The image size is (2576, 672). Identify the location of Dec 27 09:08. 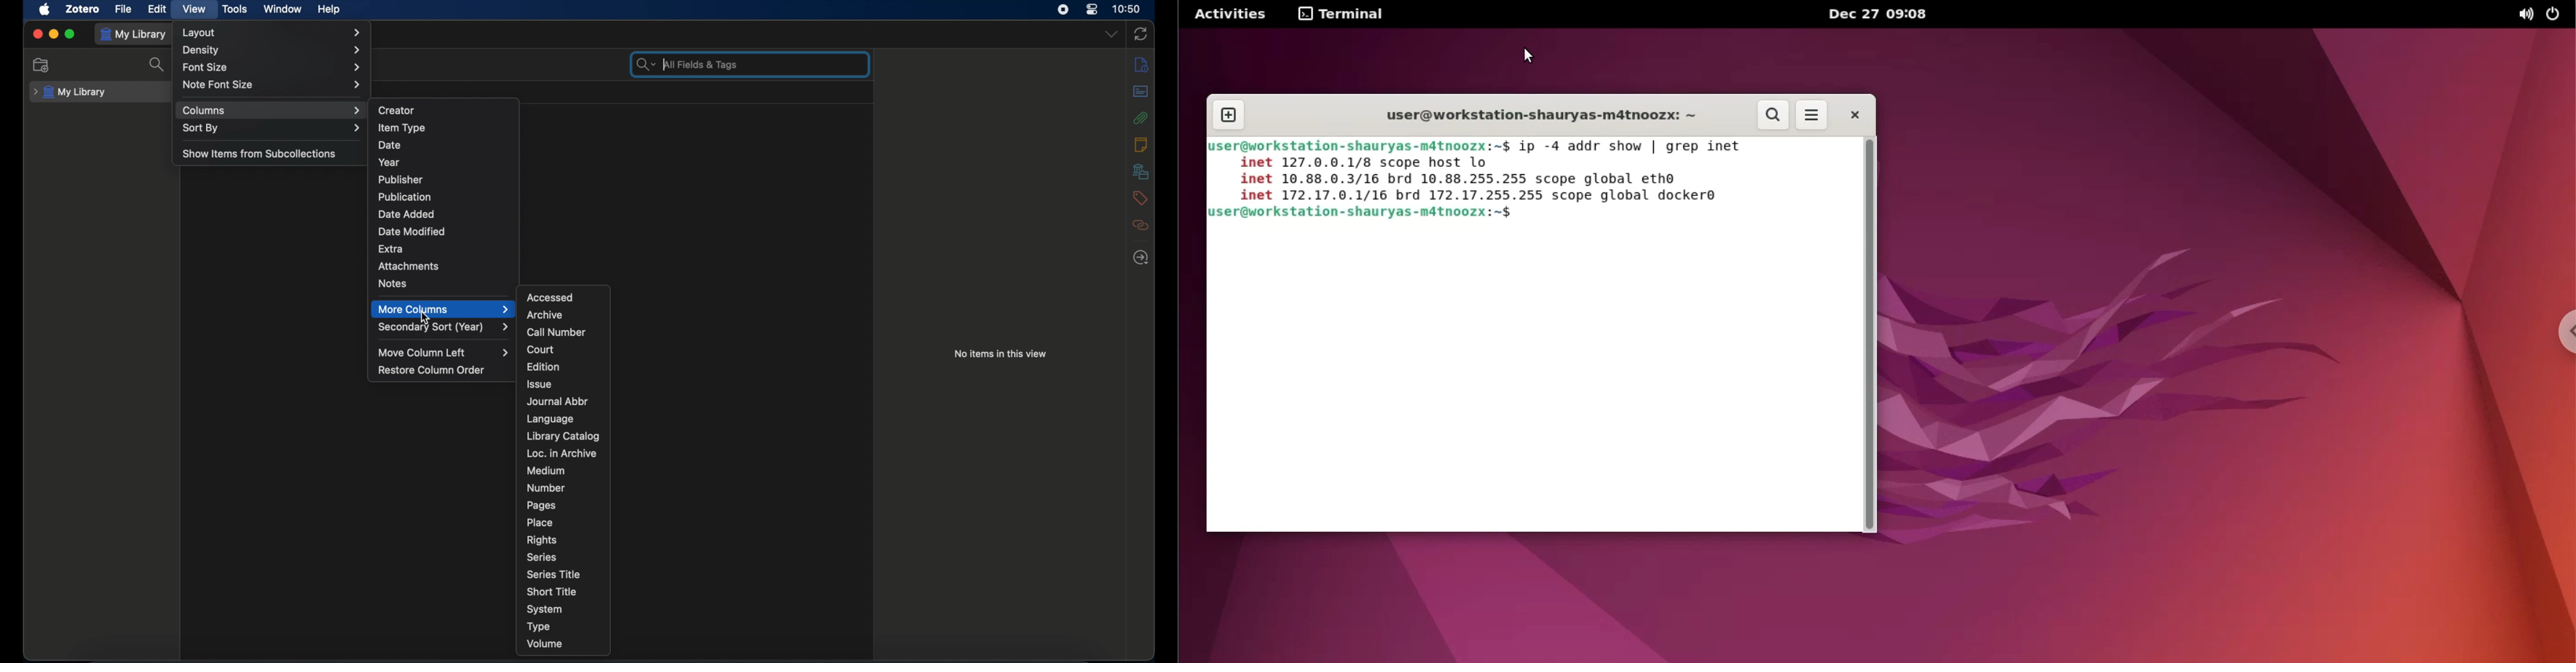
(1883, 14).